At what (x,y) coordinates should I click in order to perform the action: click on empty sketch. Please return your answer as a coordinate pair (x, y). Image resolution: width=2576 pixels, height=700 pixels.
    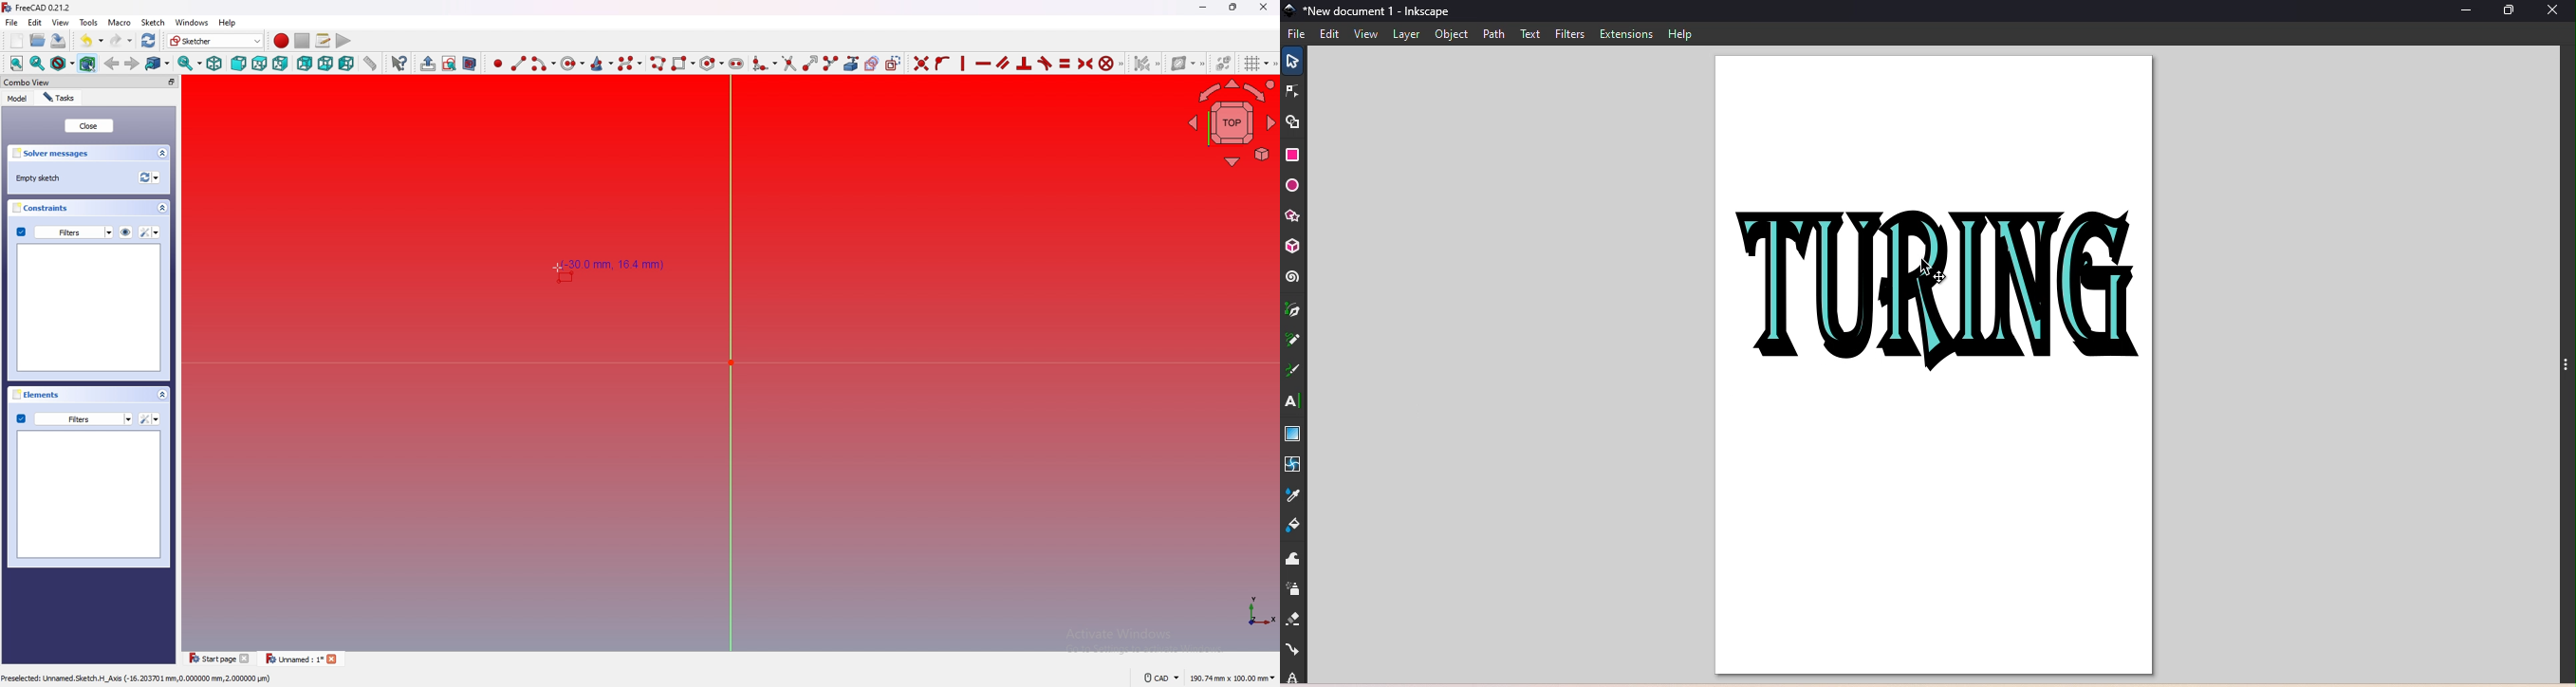
    Looking at the image, I should click on (40, 178).